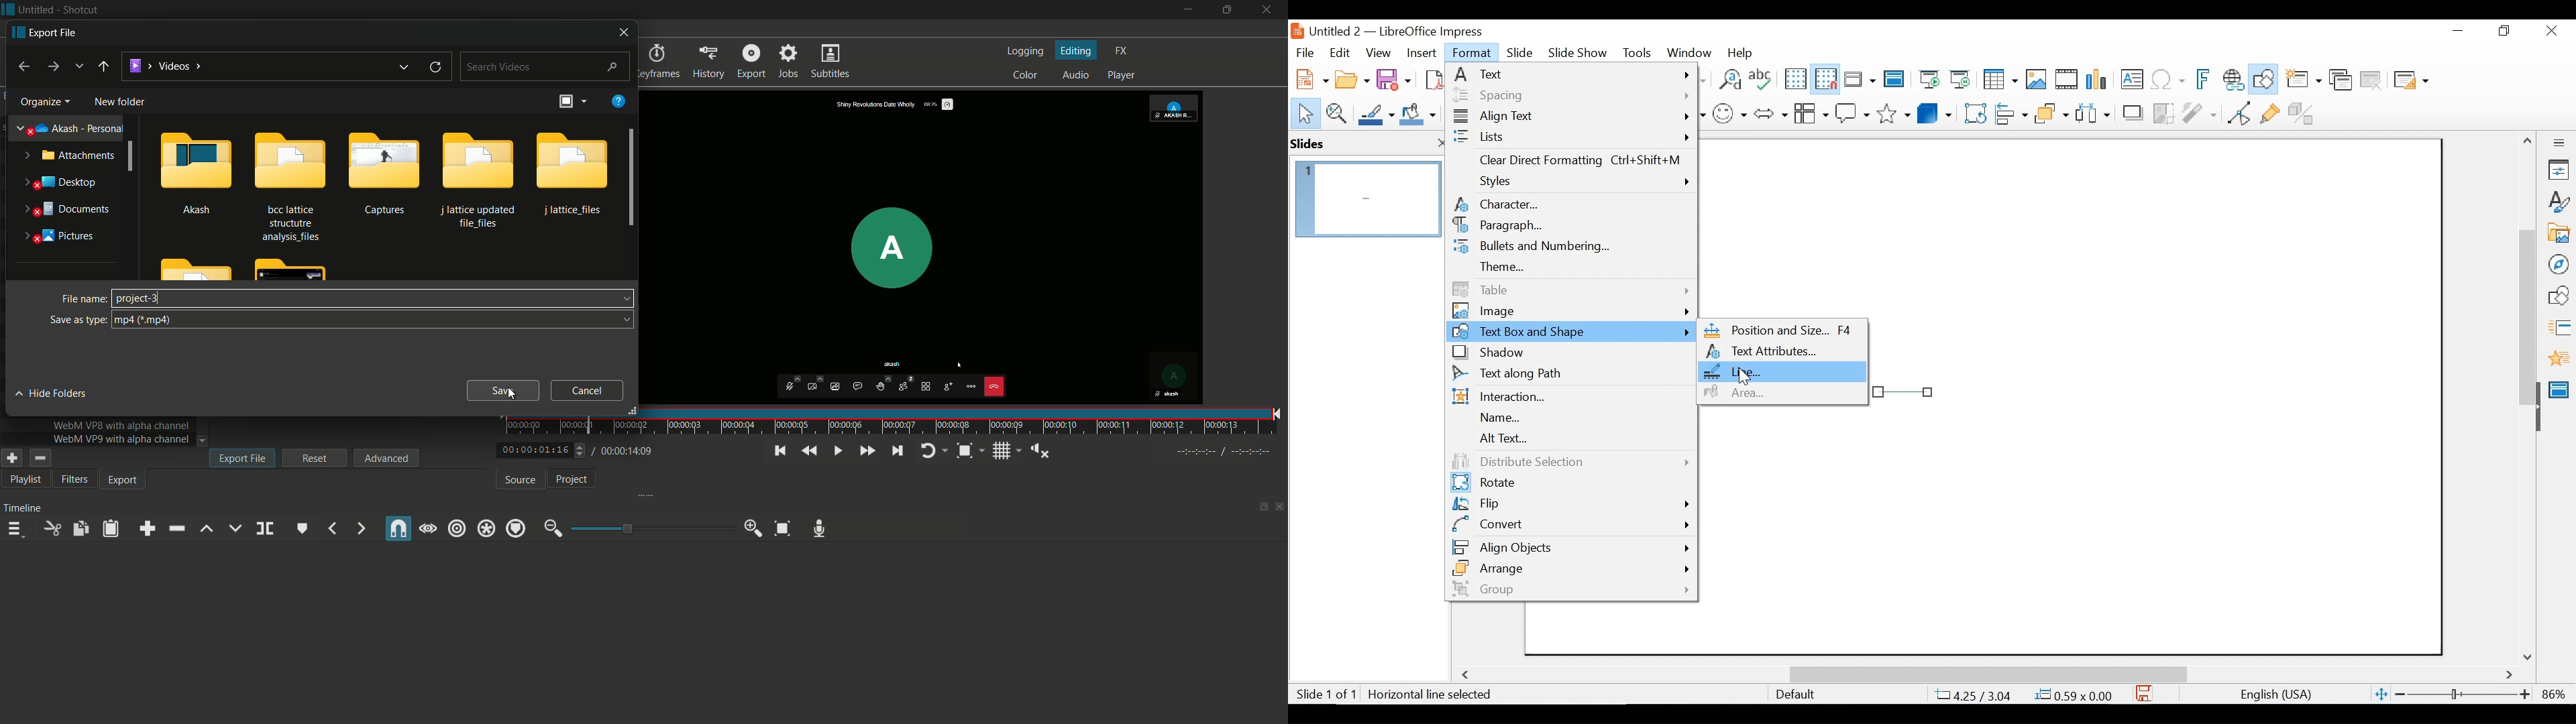  I want to click on Close, so click(2550, 32).